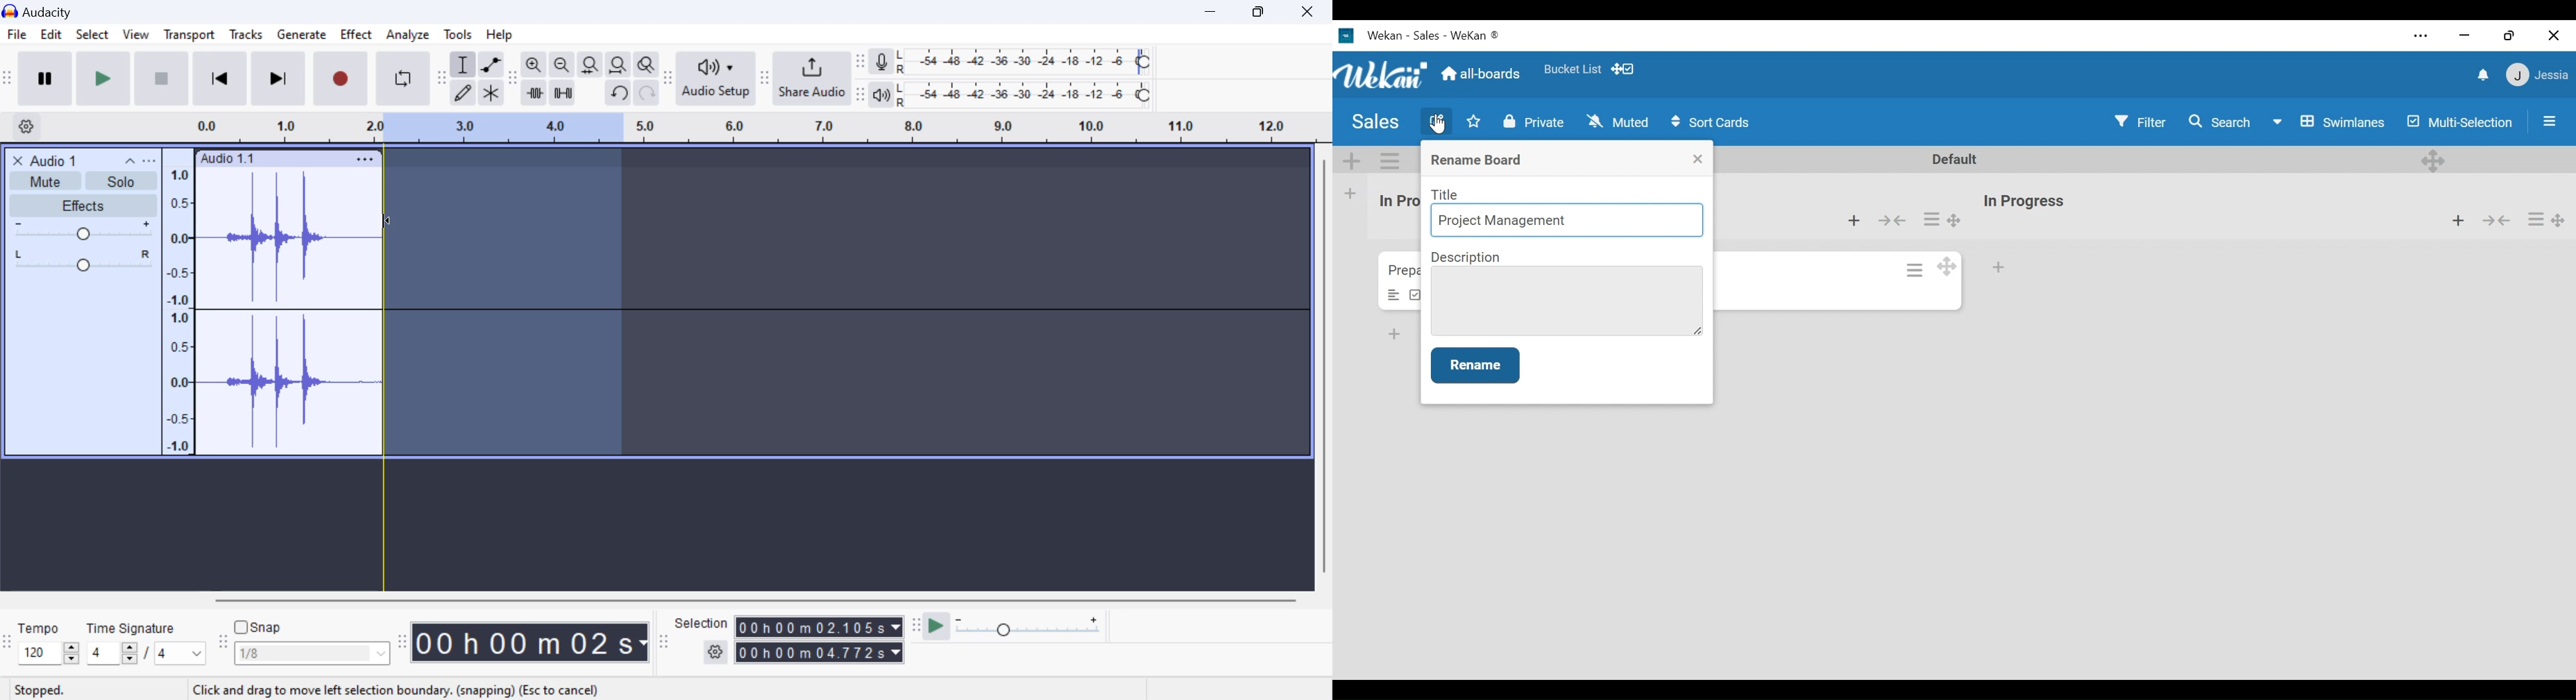 The image size is (2576, 700). I want to click on settings and more, so click(2419, 36).